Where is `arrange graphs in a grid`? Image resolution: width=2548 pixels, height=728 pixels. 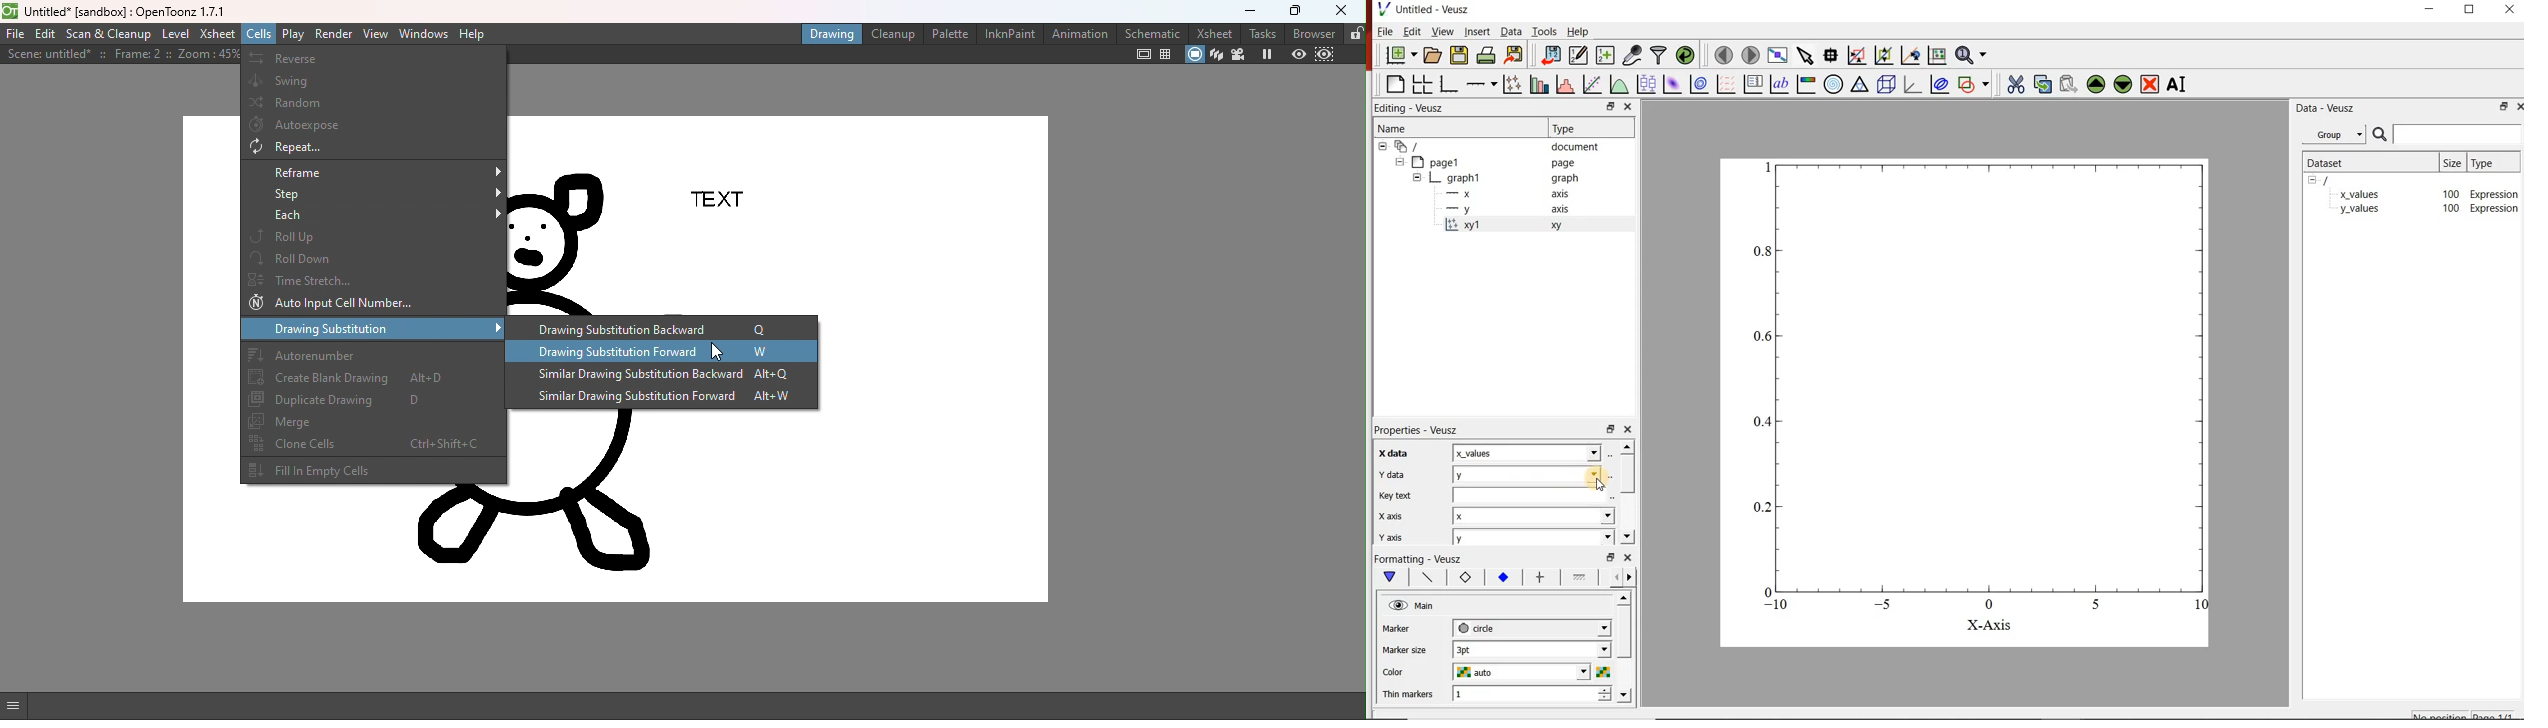 arrange graphs in a grid is located at coordinates (1422, 85).